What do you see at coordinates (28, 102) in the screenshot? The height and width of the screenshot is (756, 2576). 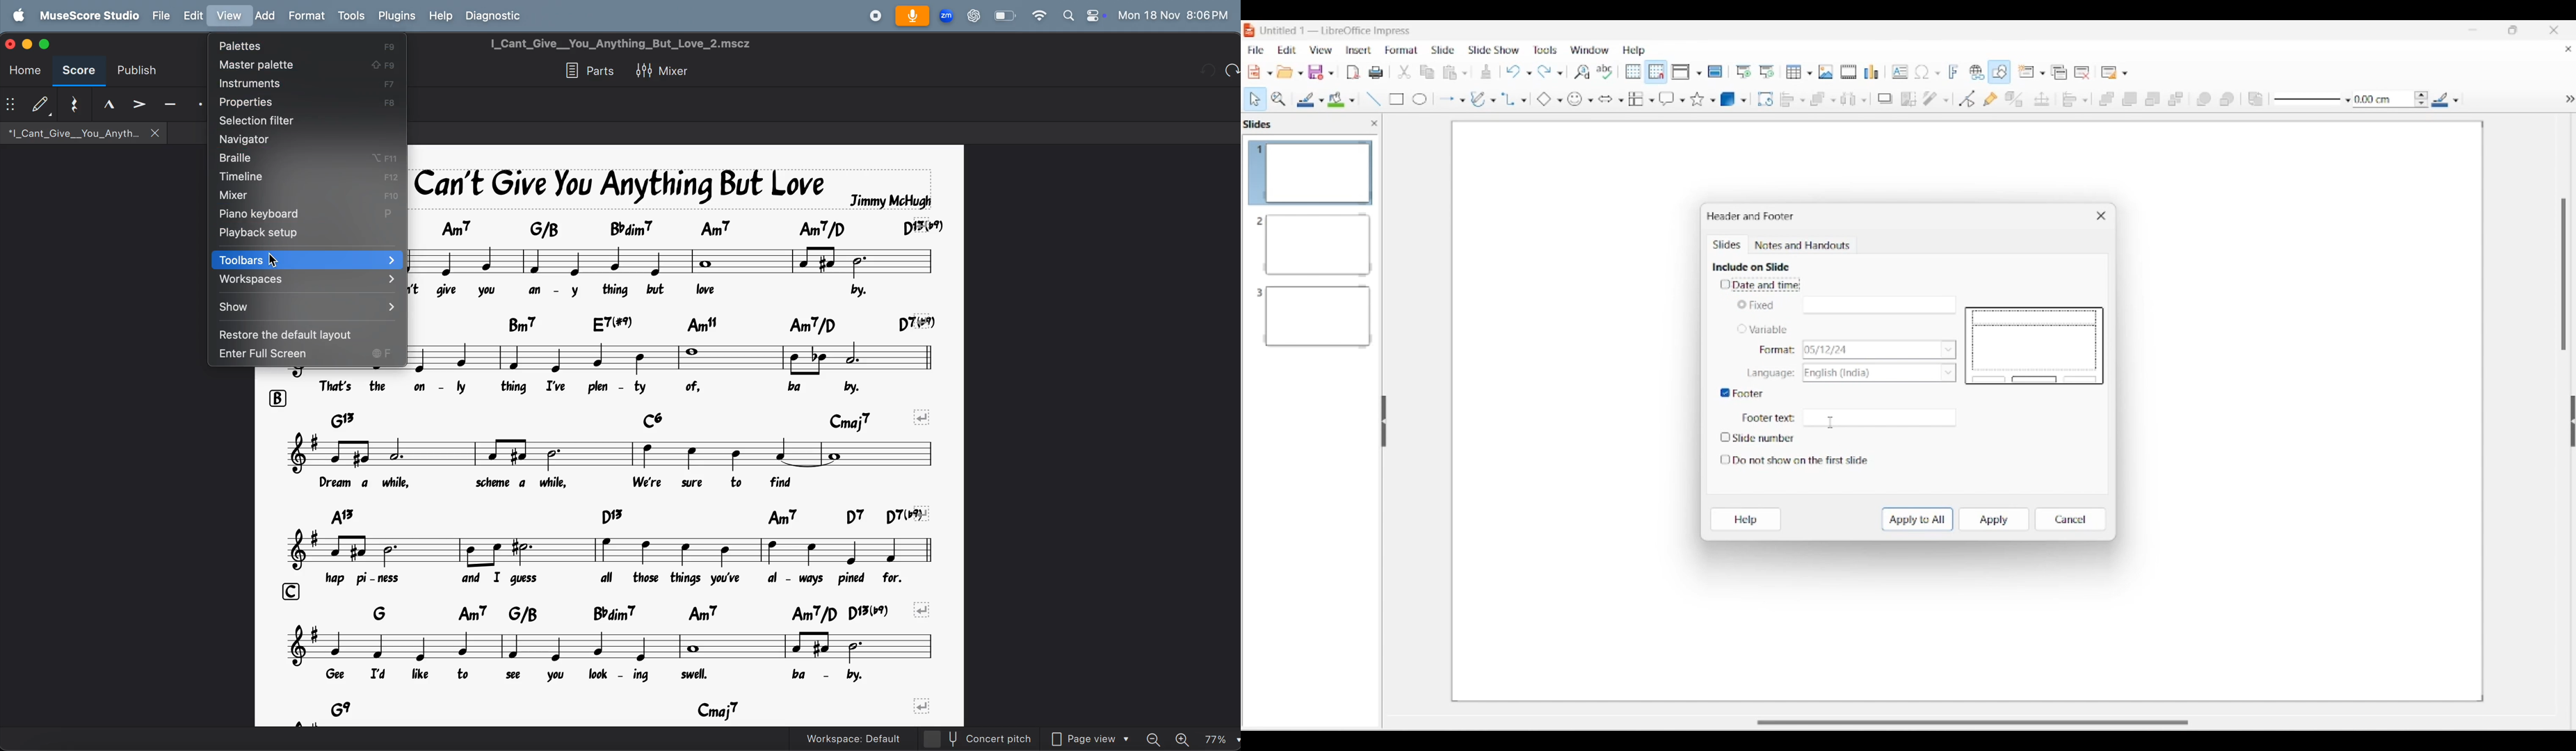 I see `default step time` at bounding box center [28, 102].